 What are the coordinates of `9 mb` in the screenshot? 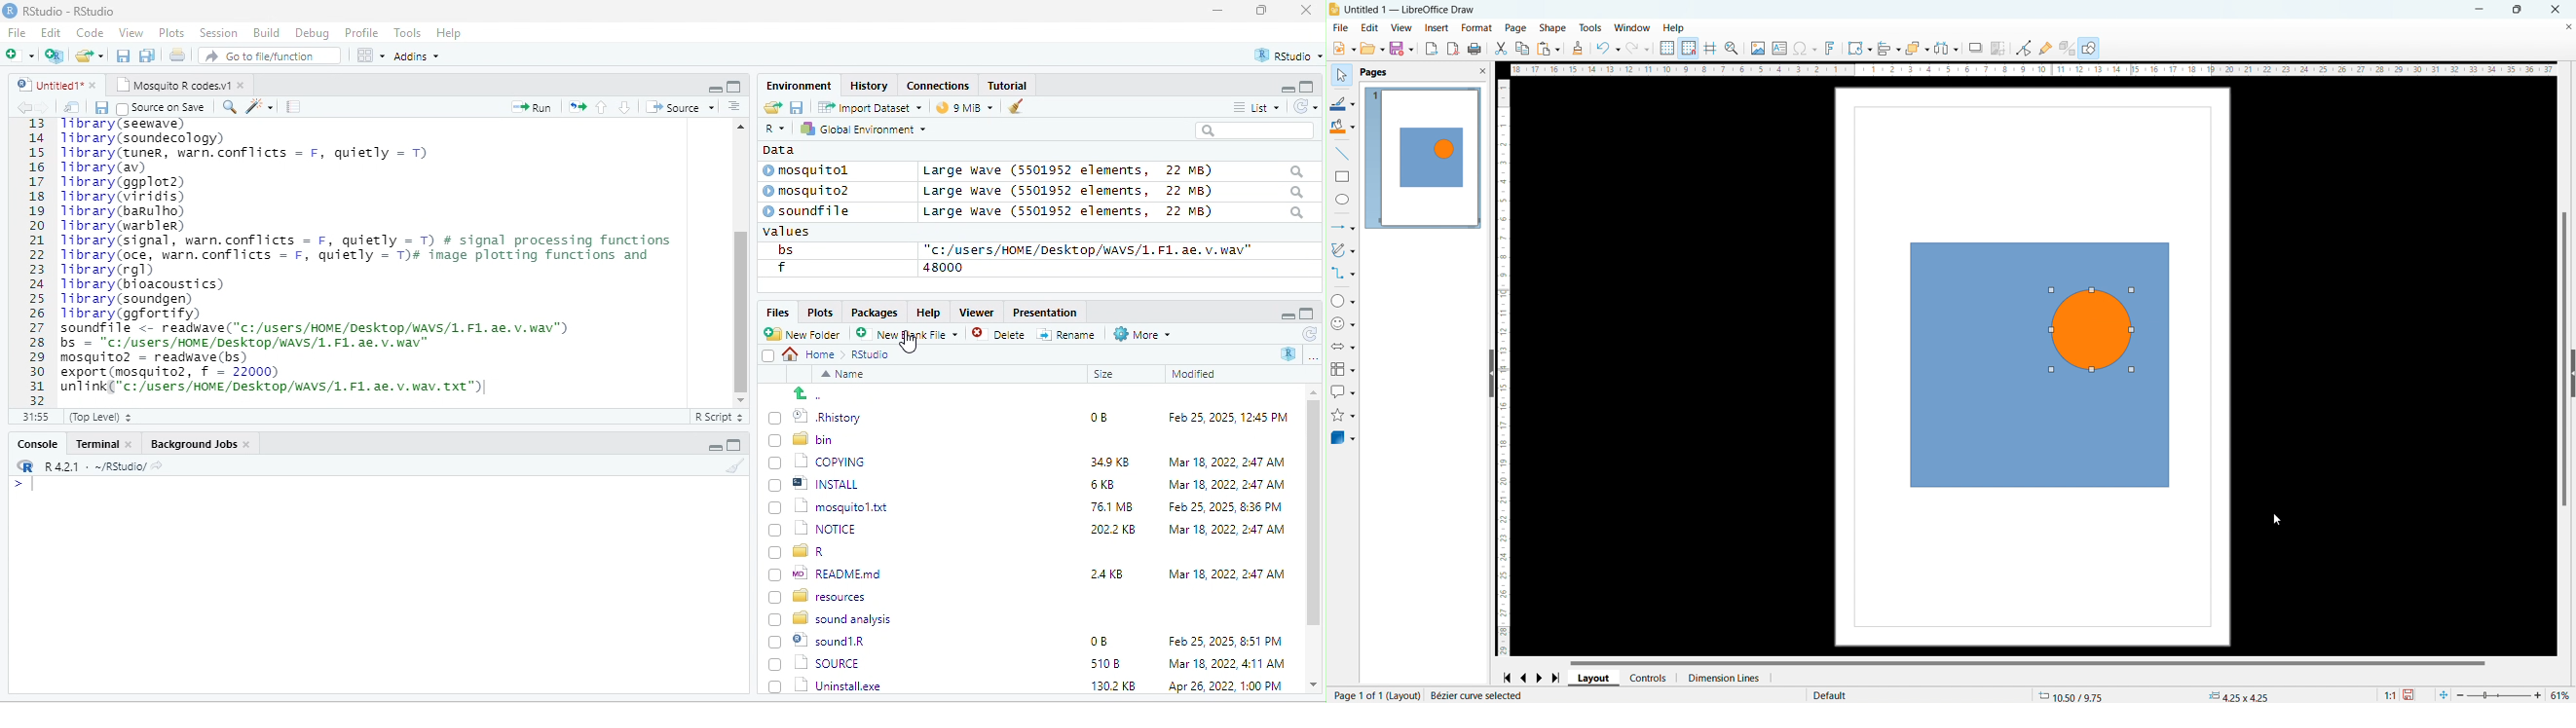 It's located at (967, 109).